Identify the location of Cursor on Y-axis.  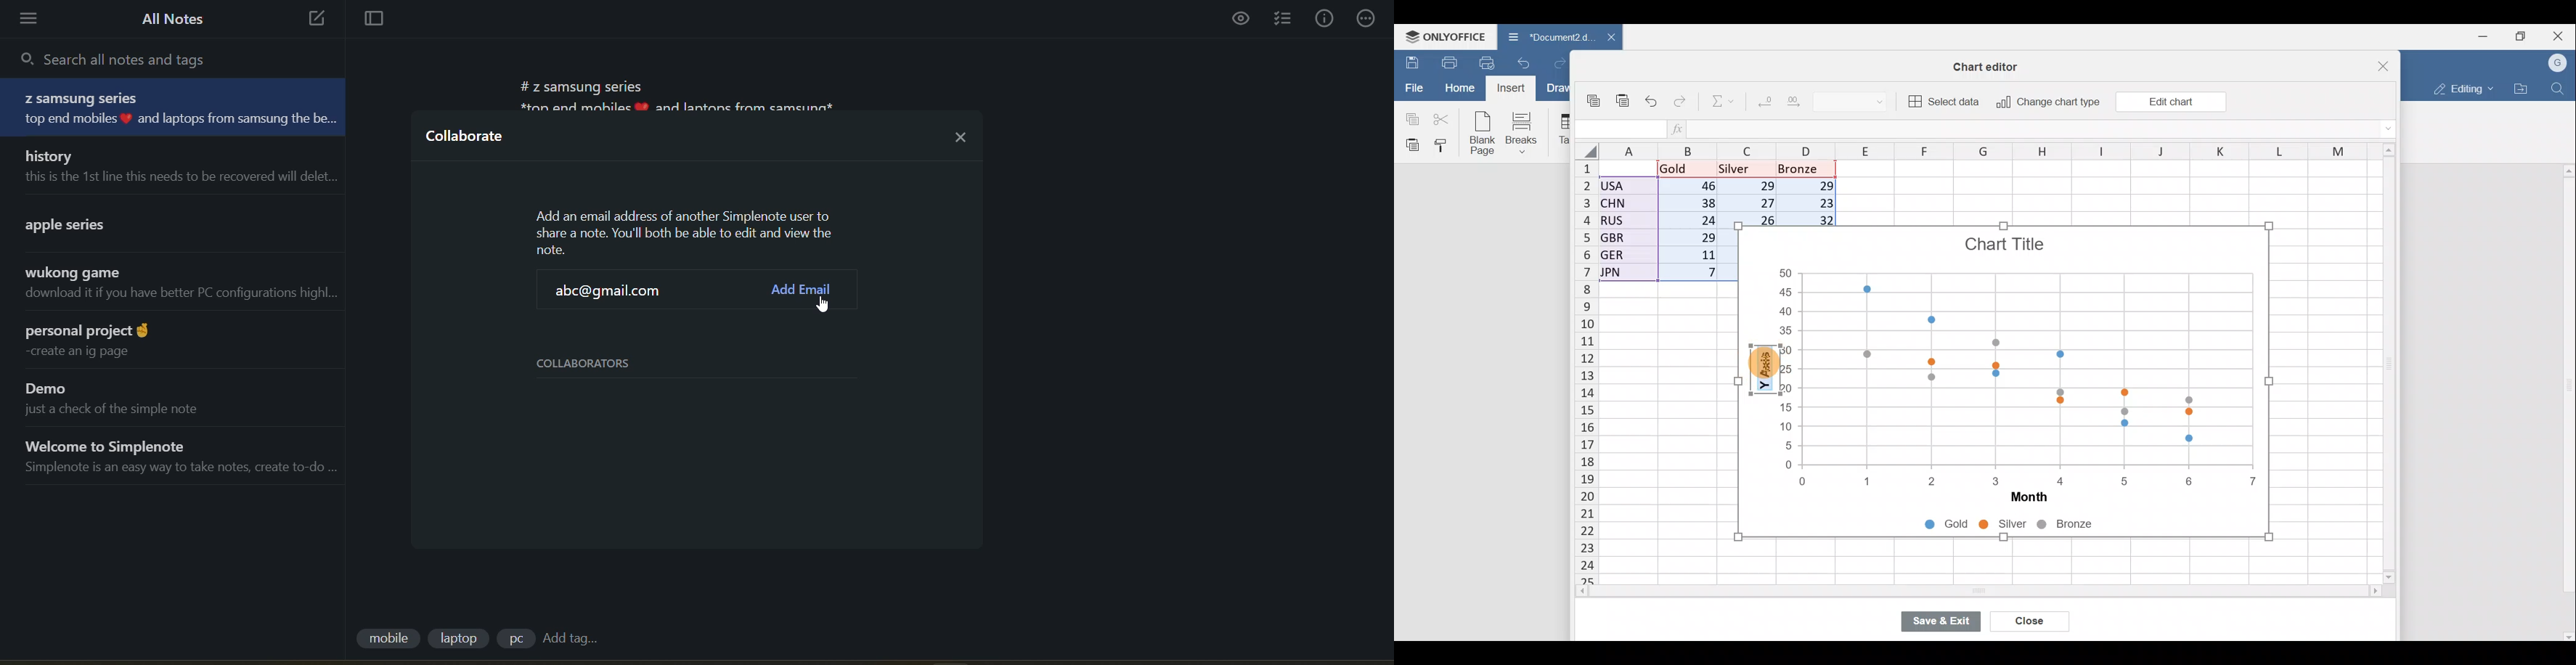
(1763, 365).